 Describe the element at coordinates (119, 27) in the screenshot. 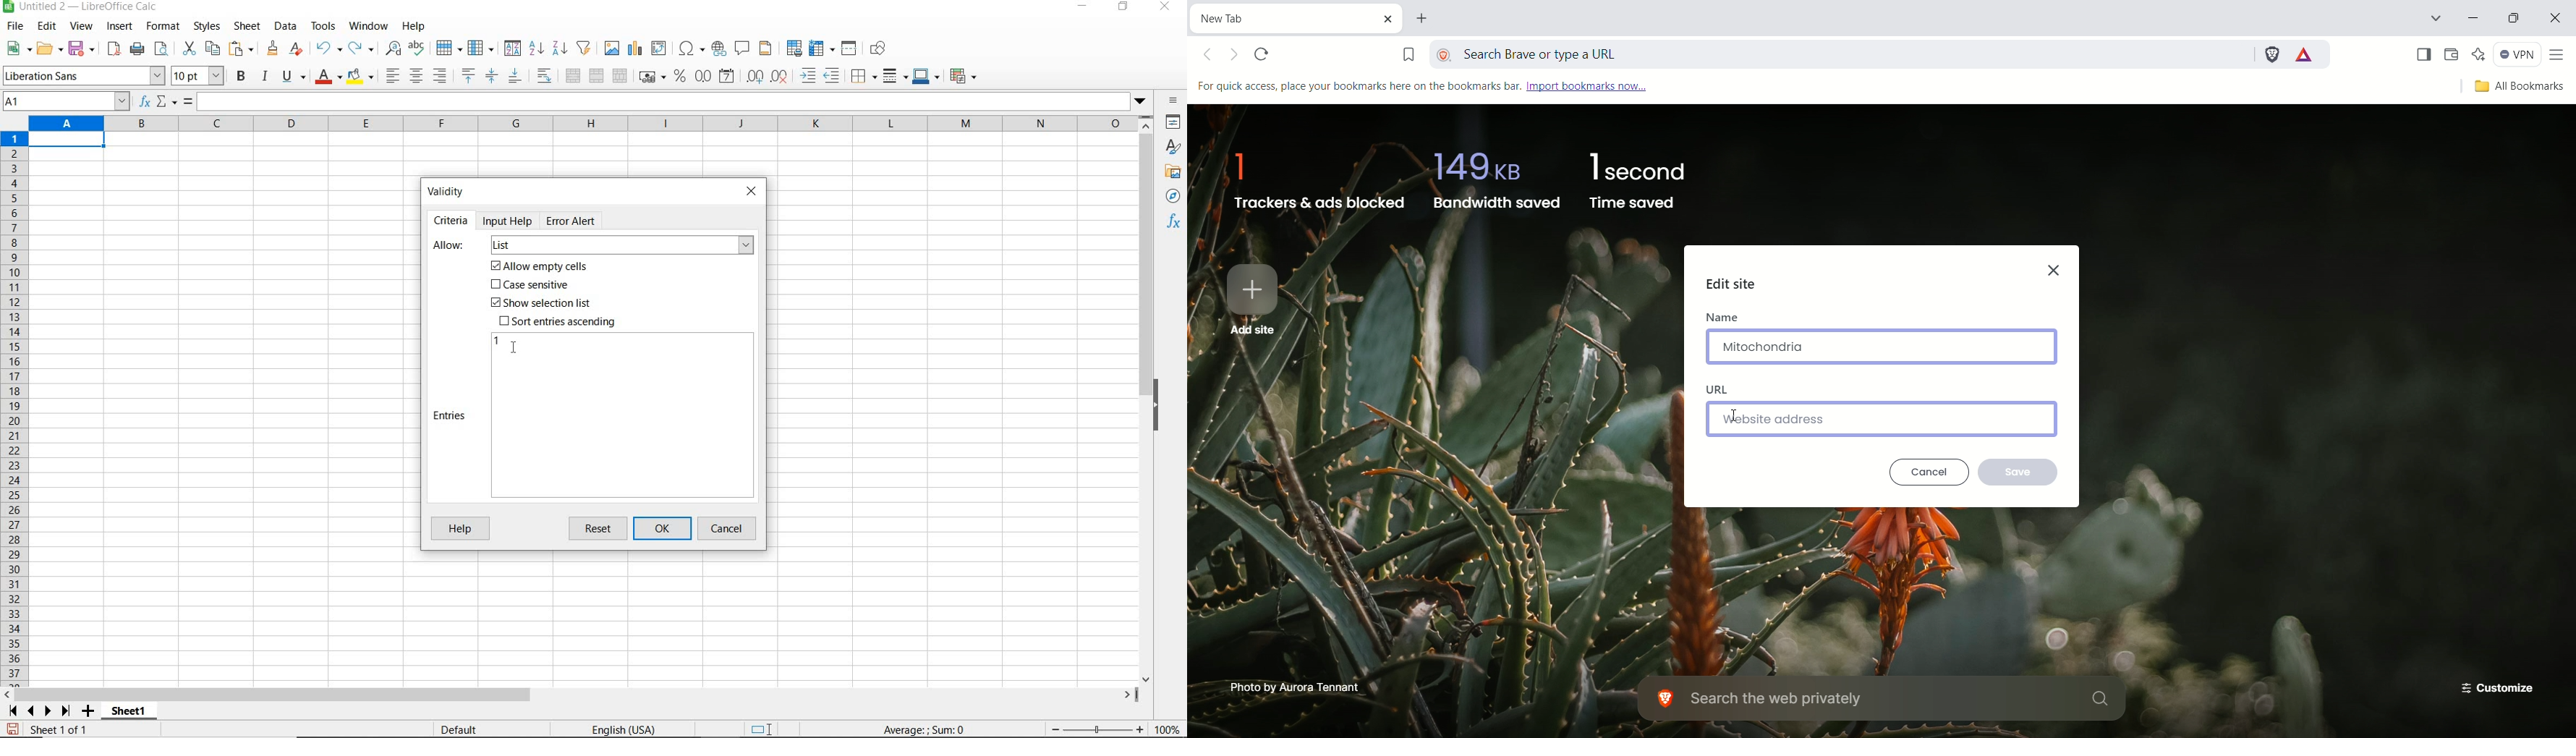

I see `insert` at that location.